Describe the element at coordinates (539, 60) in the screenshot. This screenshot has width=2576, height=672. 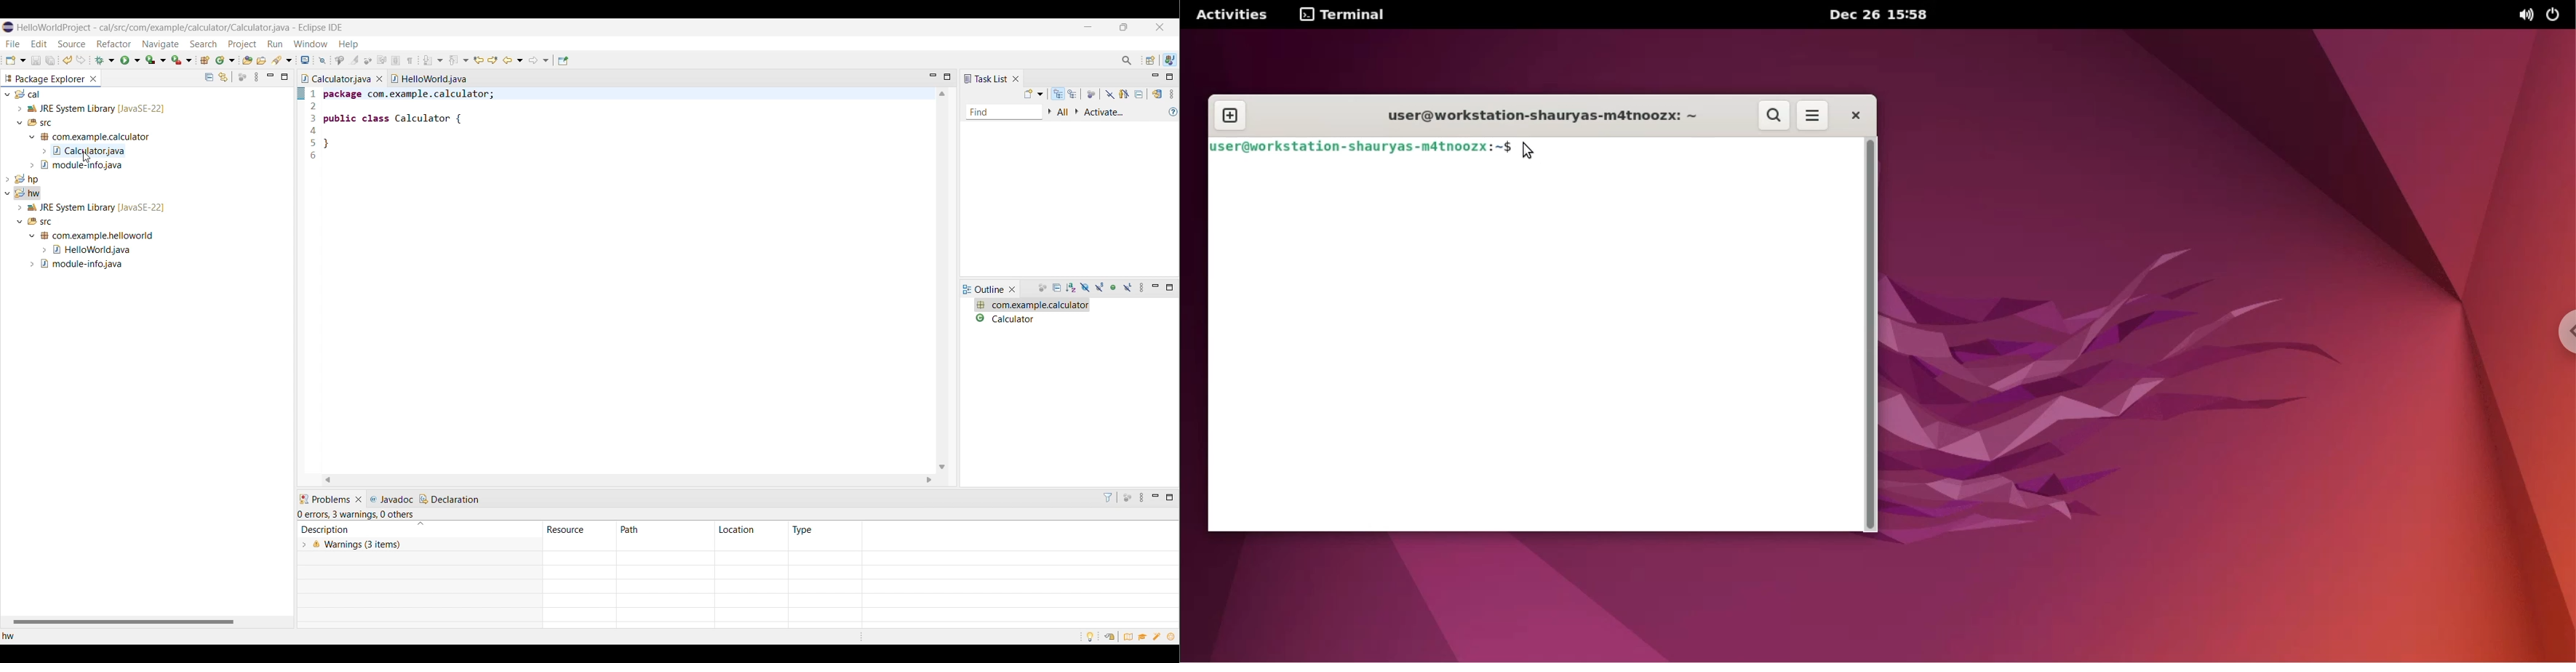
I see `Forward option` at that location.